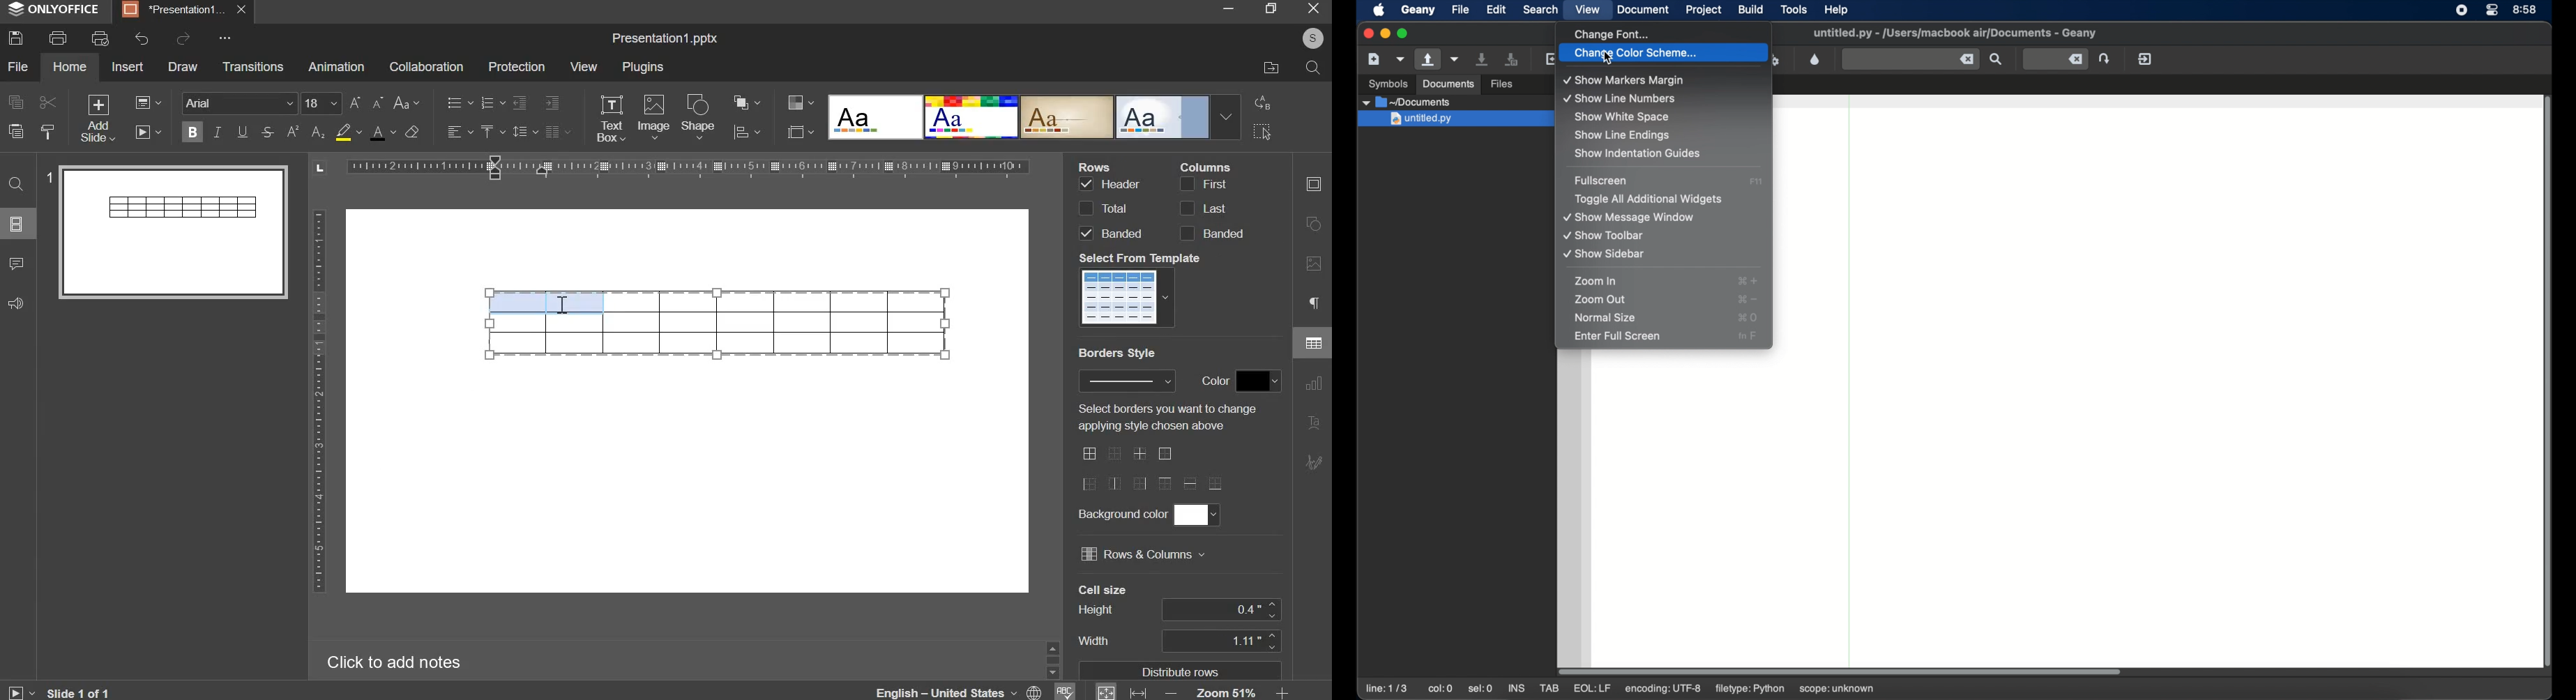  Describe the element at coordinates (975, 690) in the screenshot. I see `language & spelling` at that location.